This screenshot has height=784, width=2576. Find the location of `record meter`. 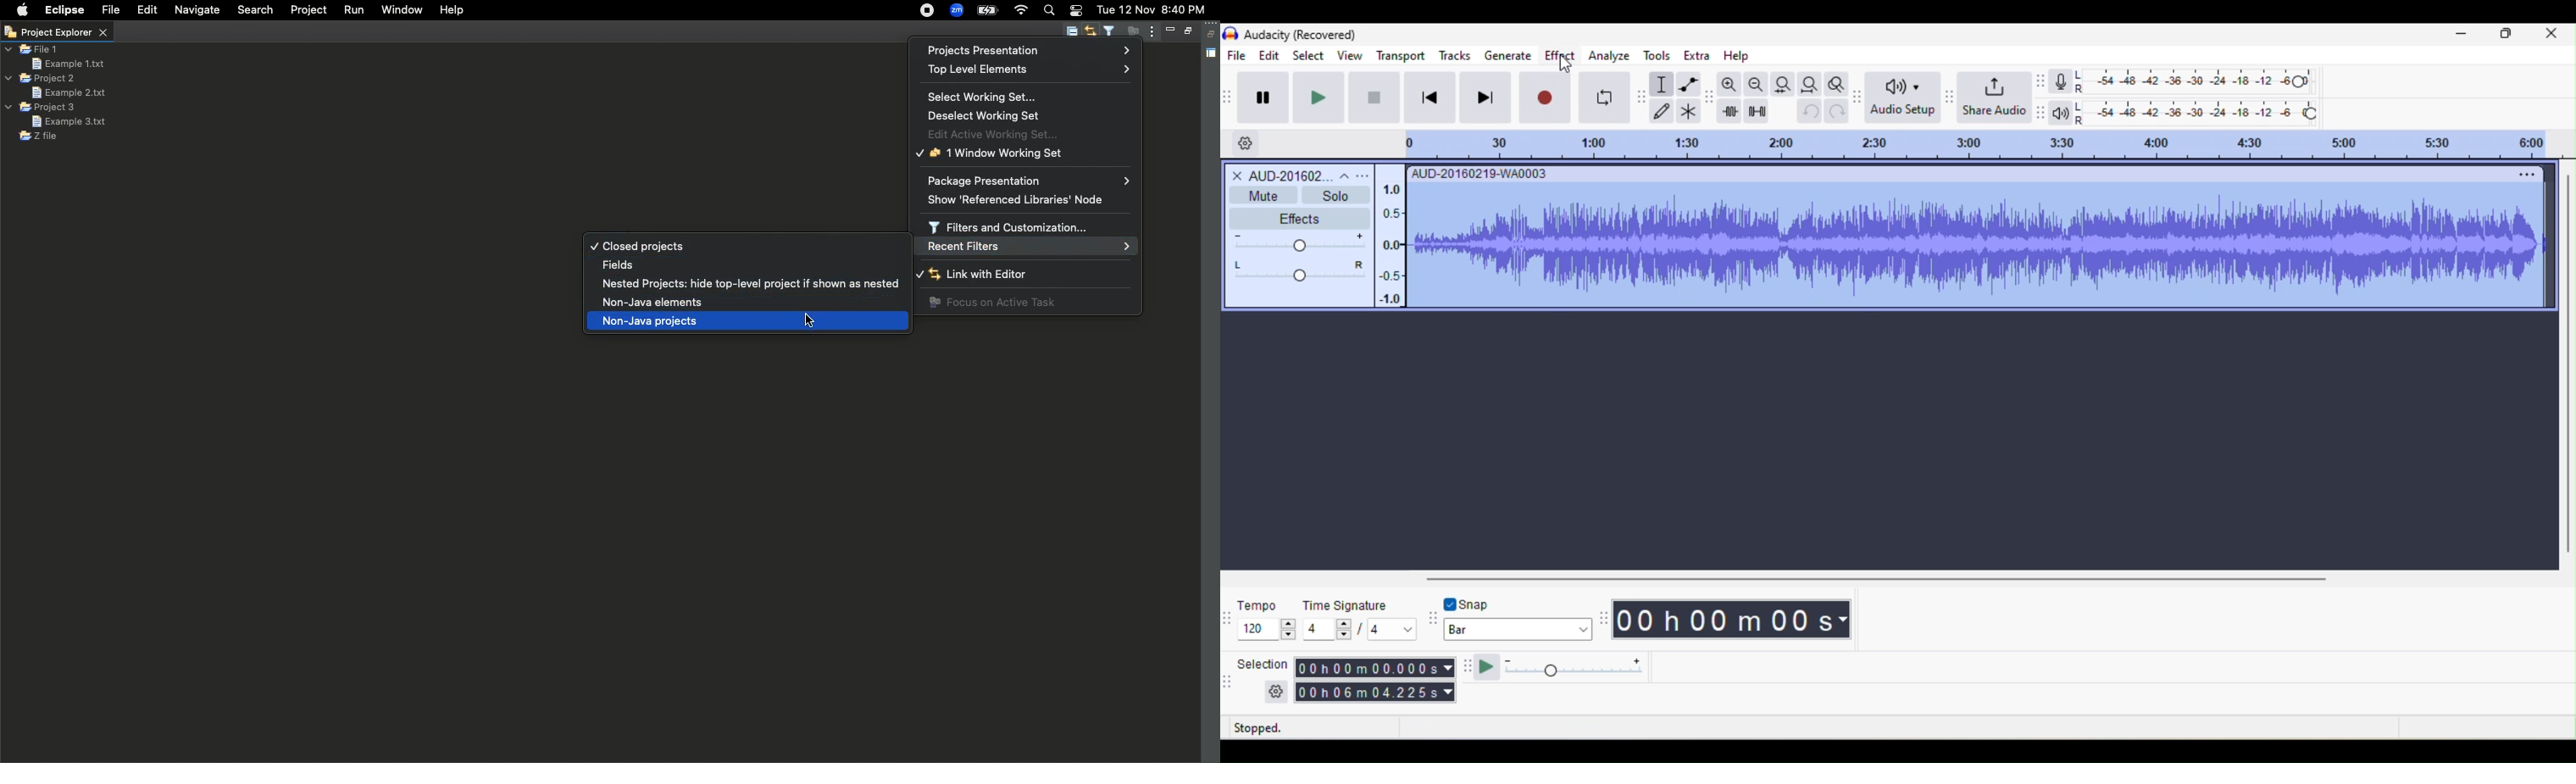

record meter is located at coordinates (2061, 82).